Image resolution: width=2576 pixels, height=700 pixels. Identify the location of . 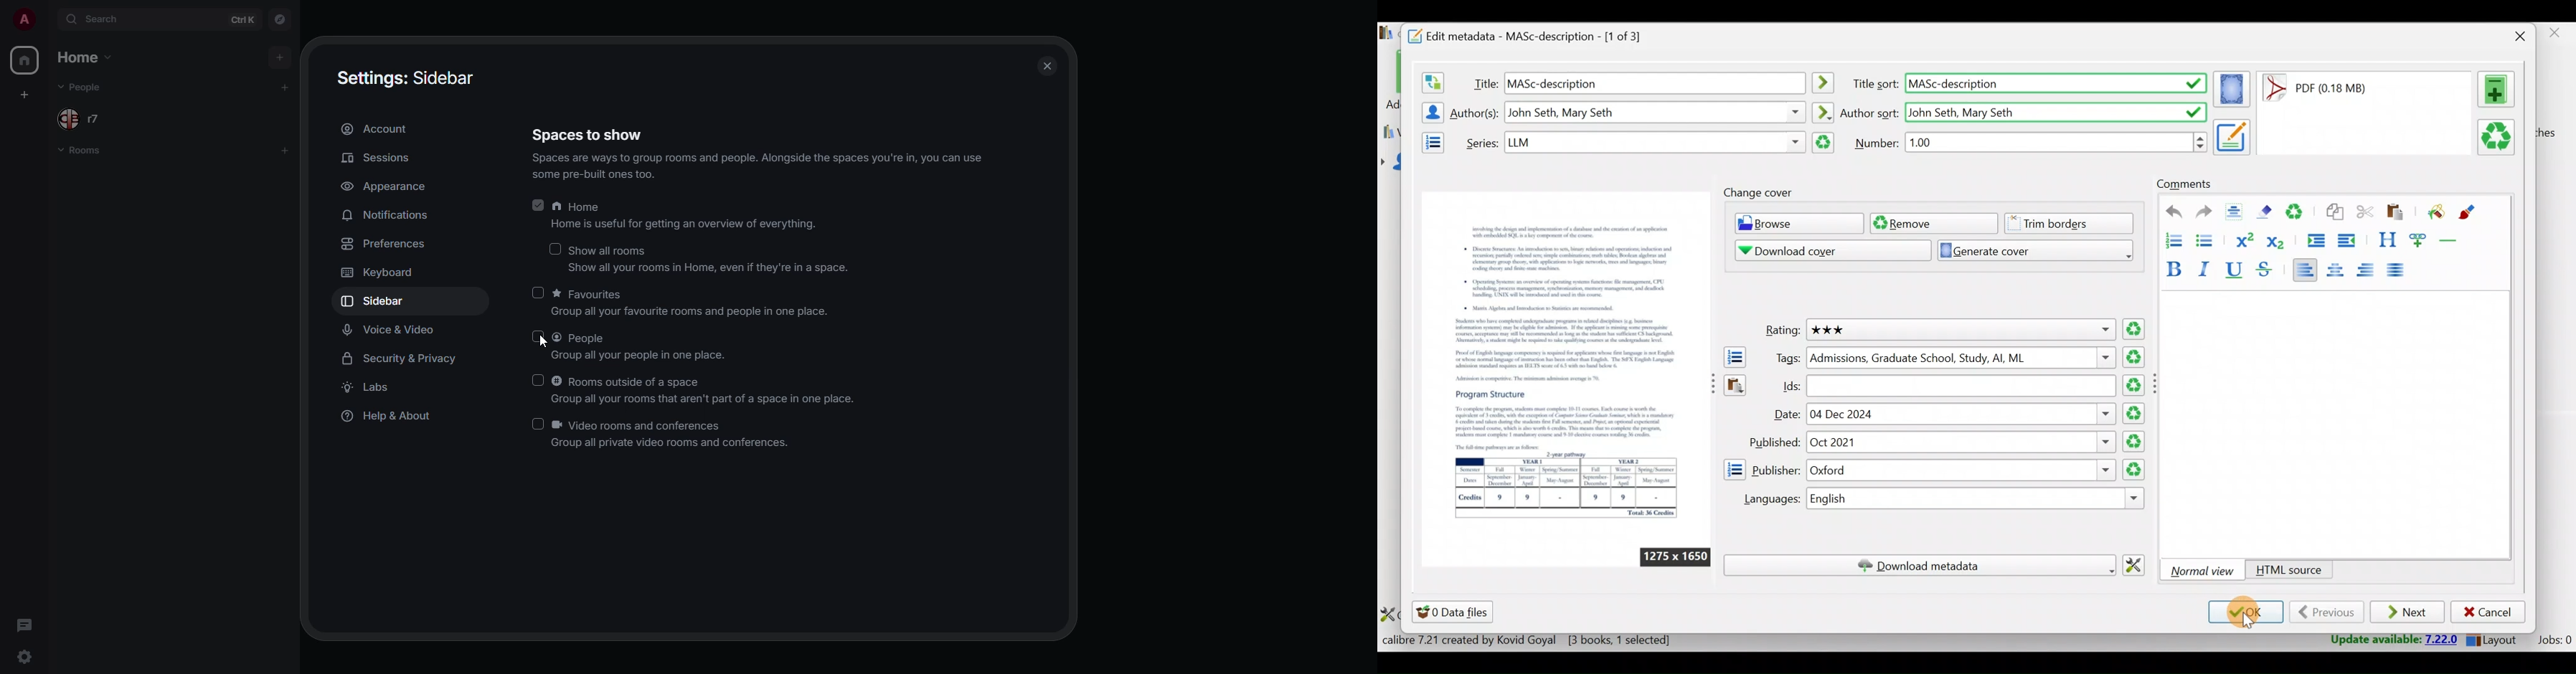
(1656, 112).